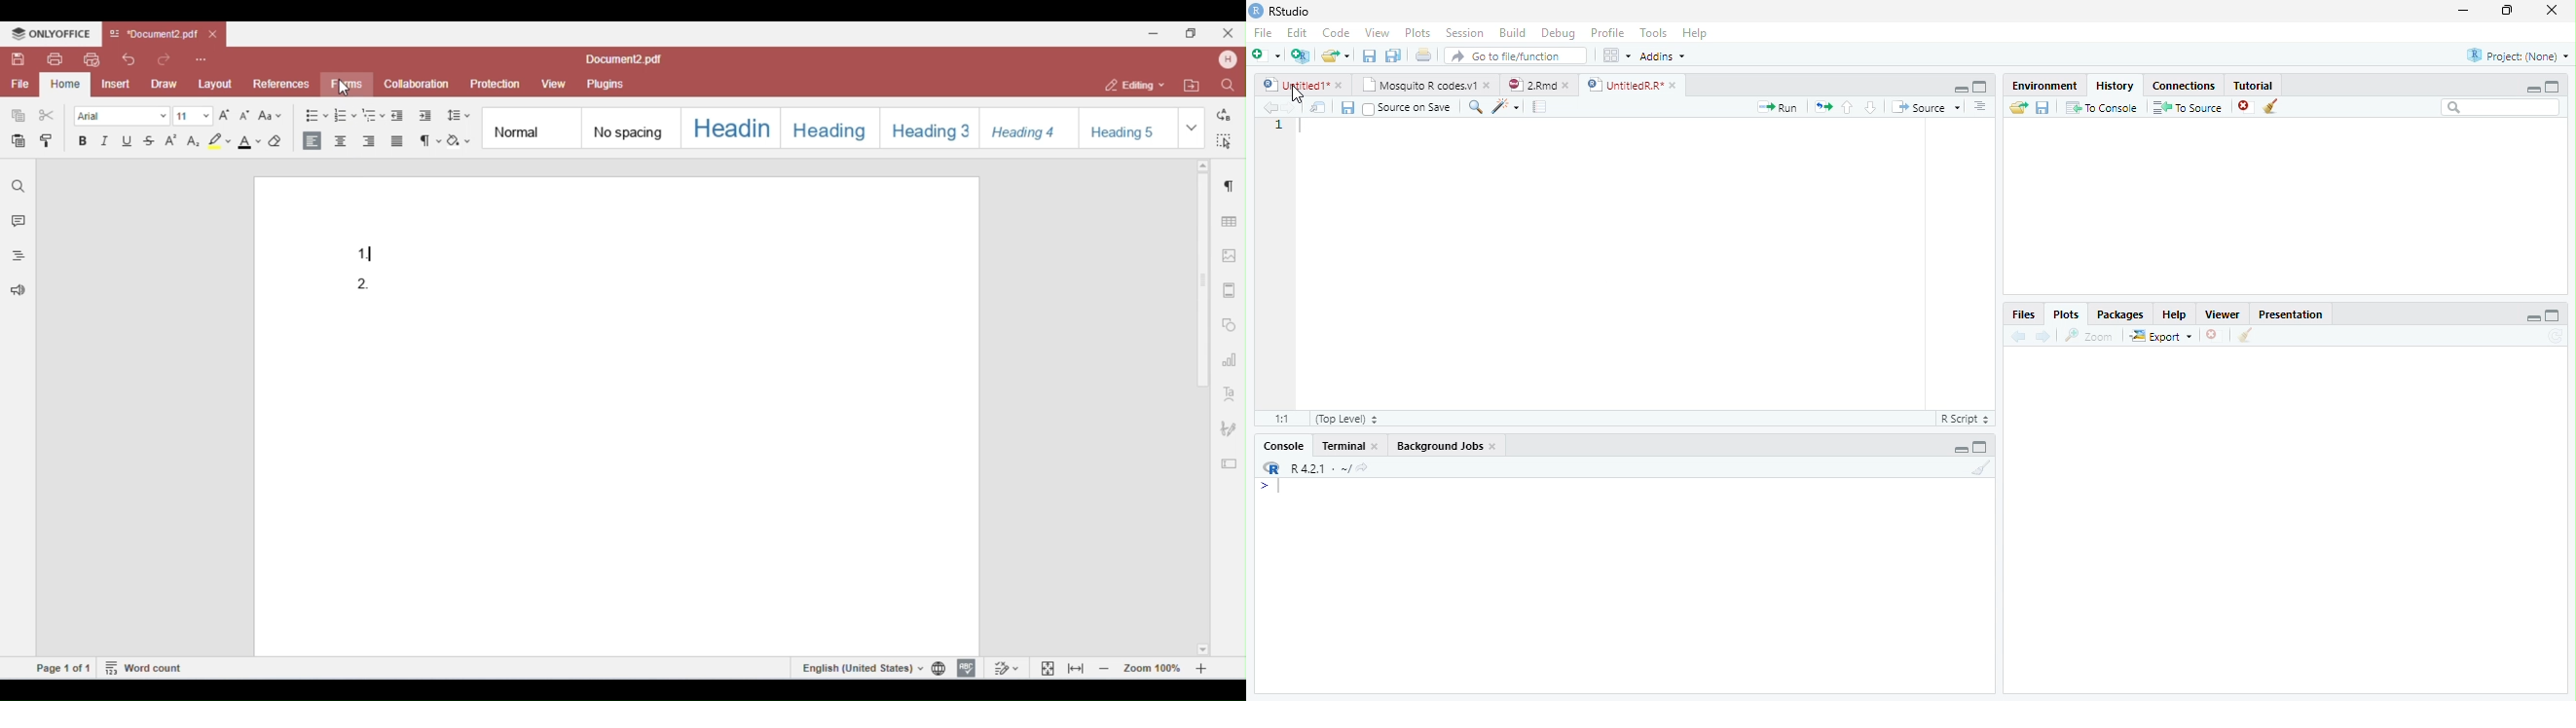  I want to click on Addins, so click(1662, 55).